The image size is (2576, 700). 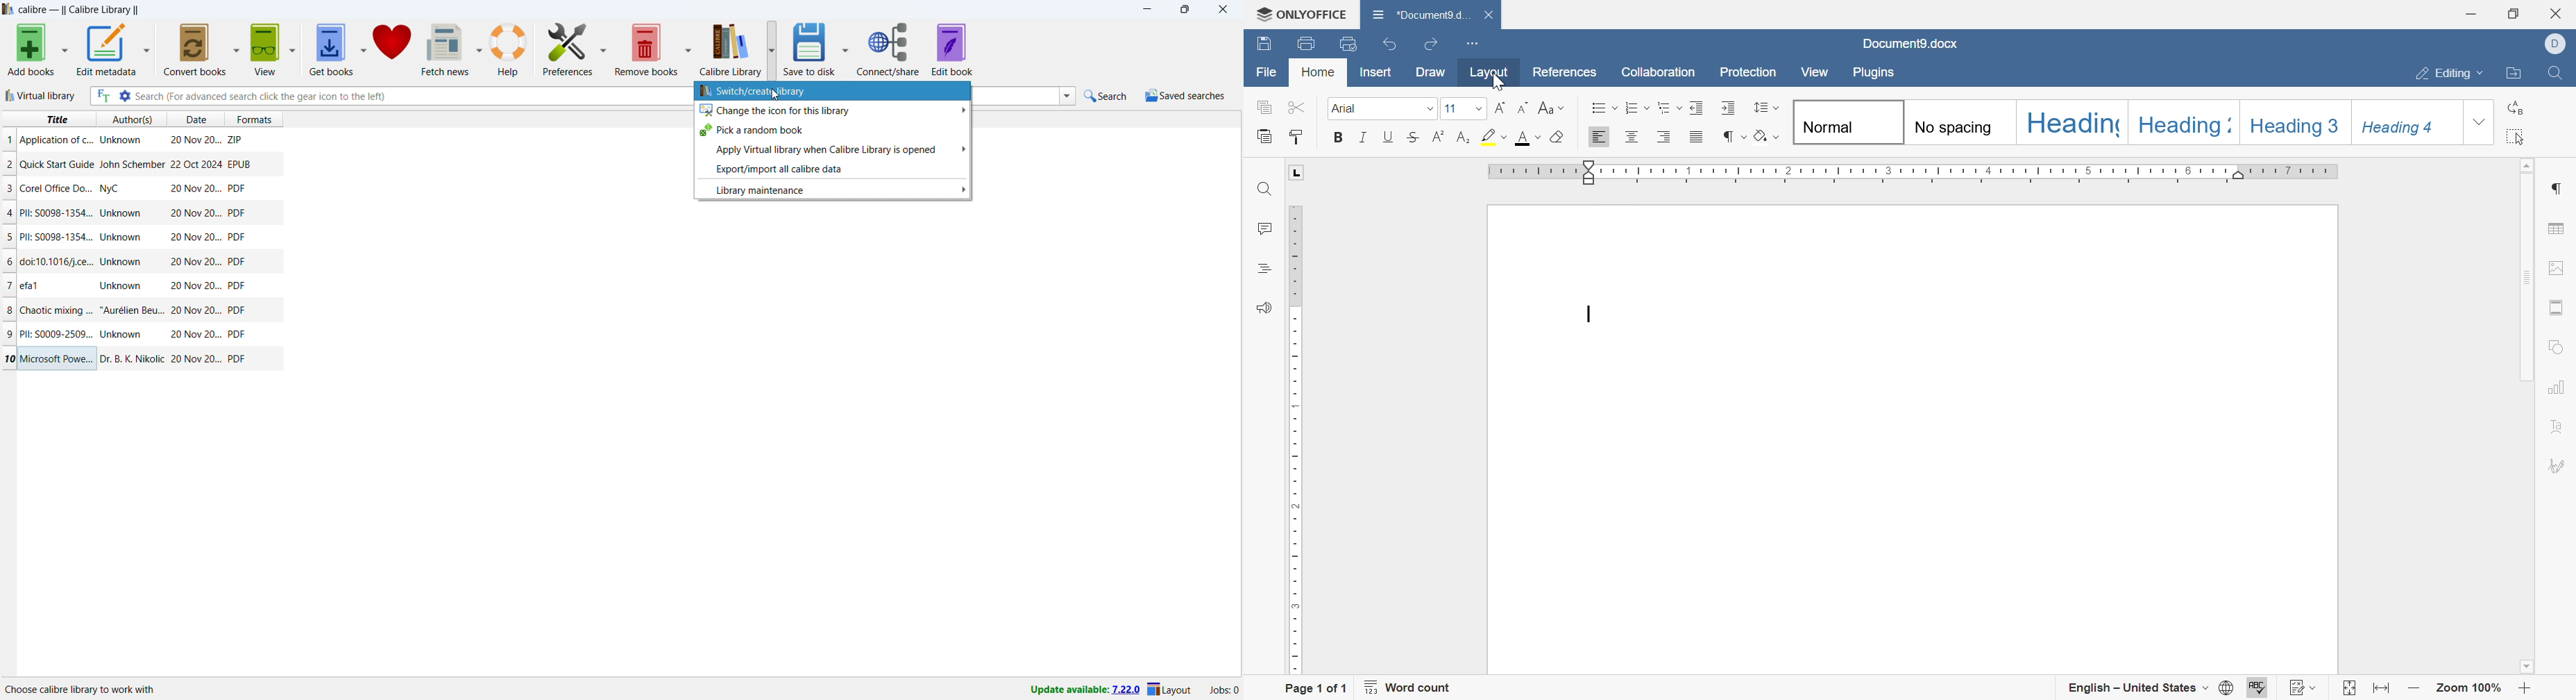 I want to click on Author, so click(x=112, y=190).